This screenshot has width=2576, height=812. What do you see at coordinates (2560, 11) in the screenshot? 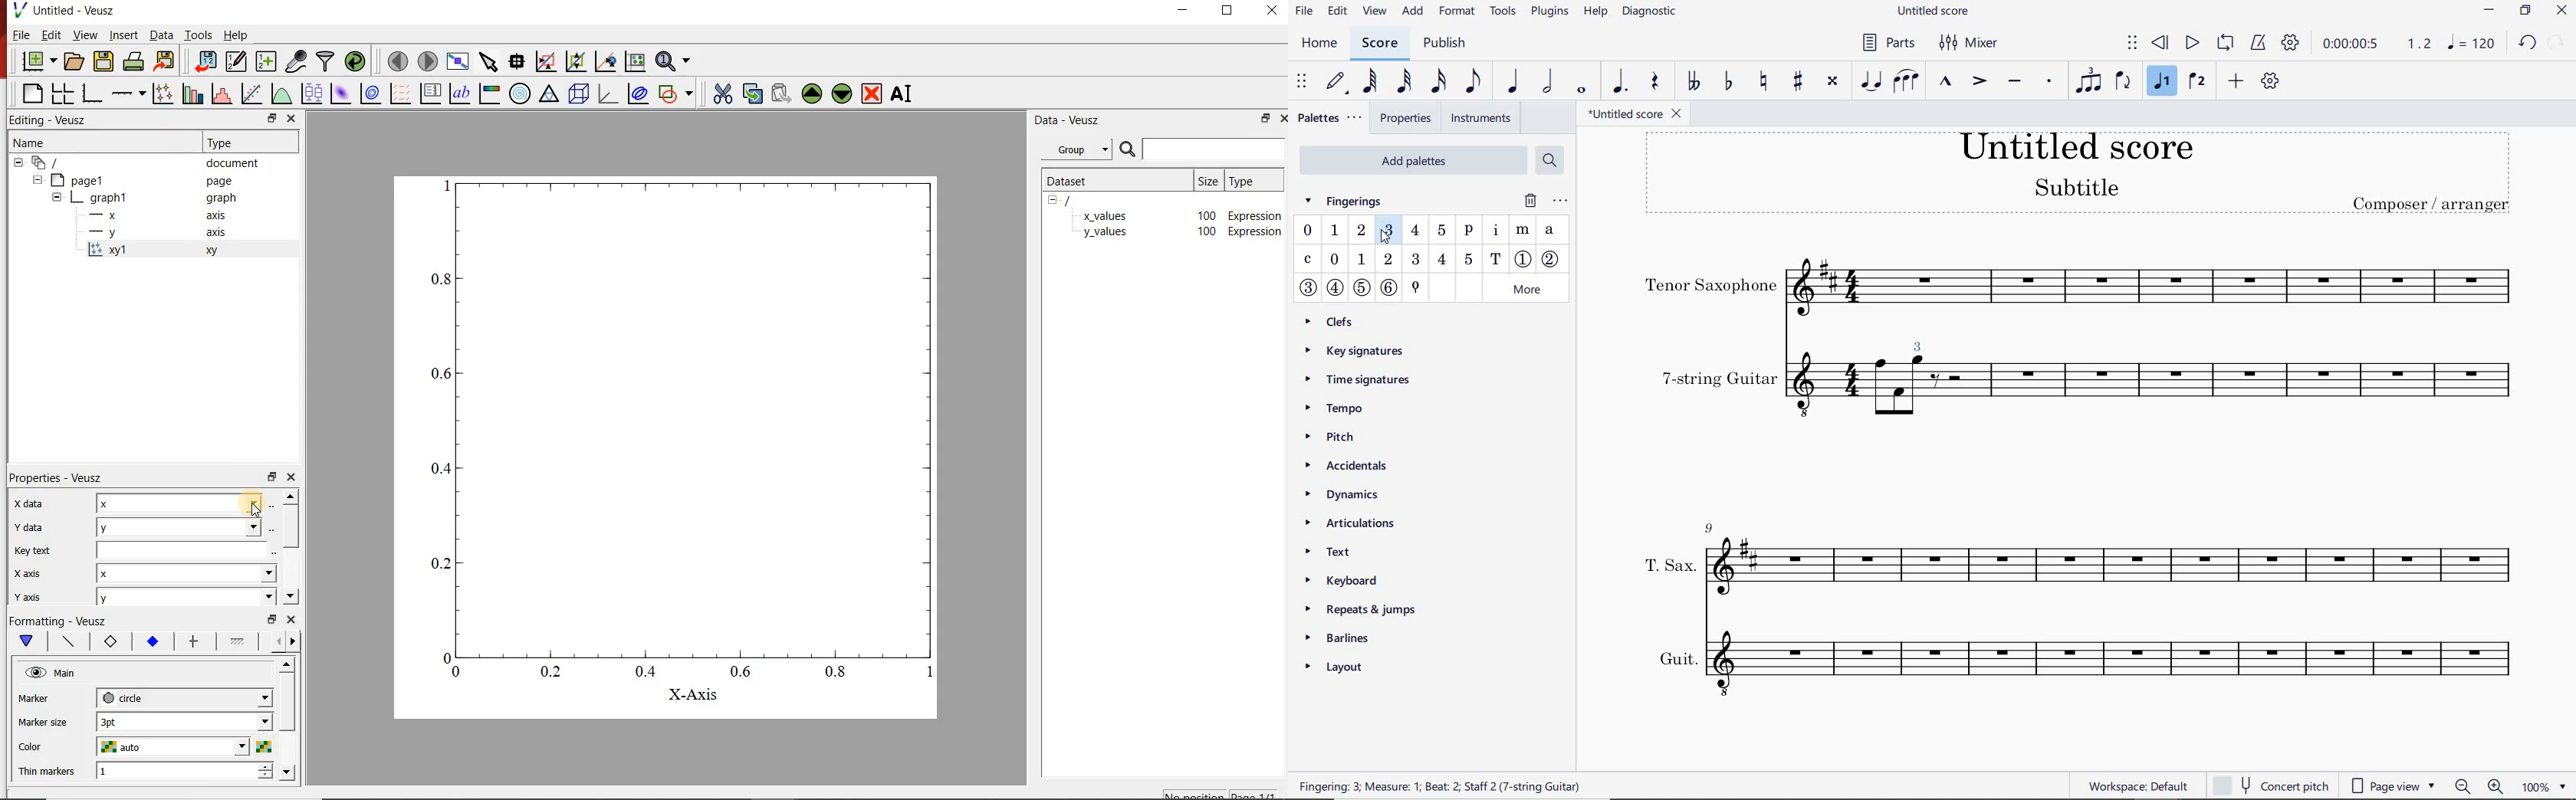
I see `CLOSE` at bounding box center [2560, 11].